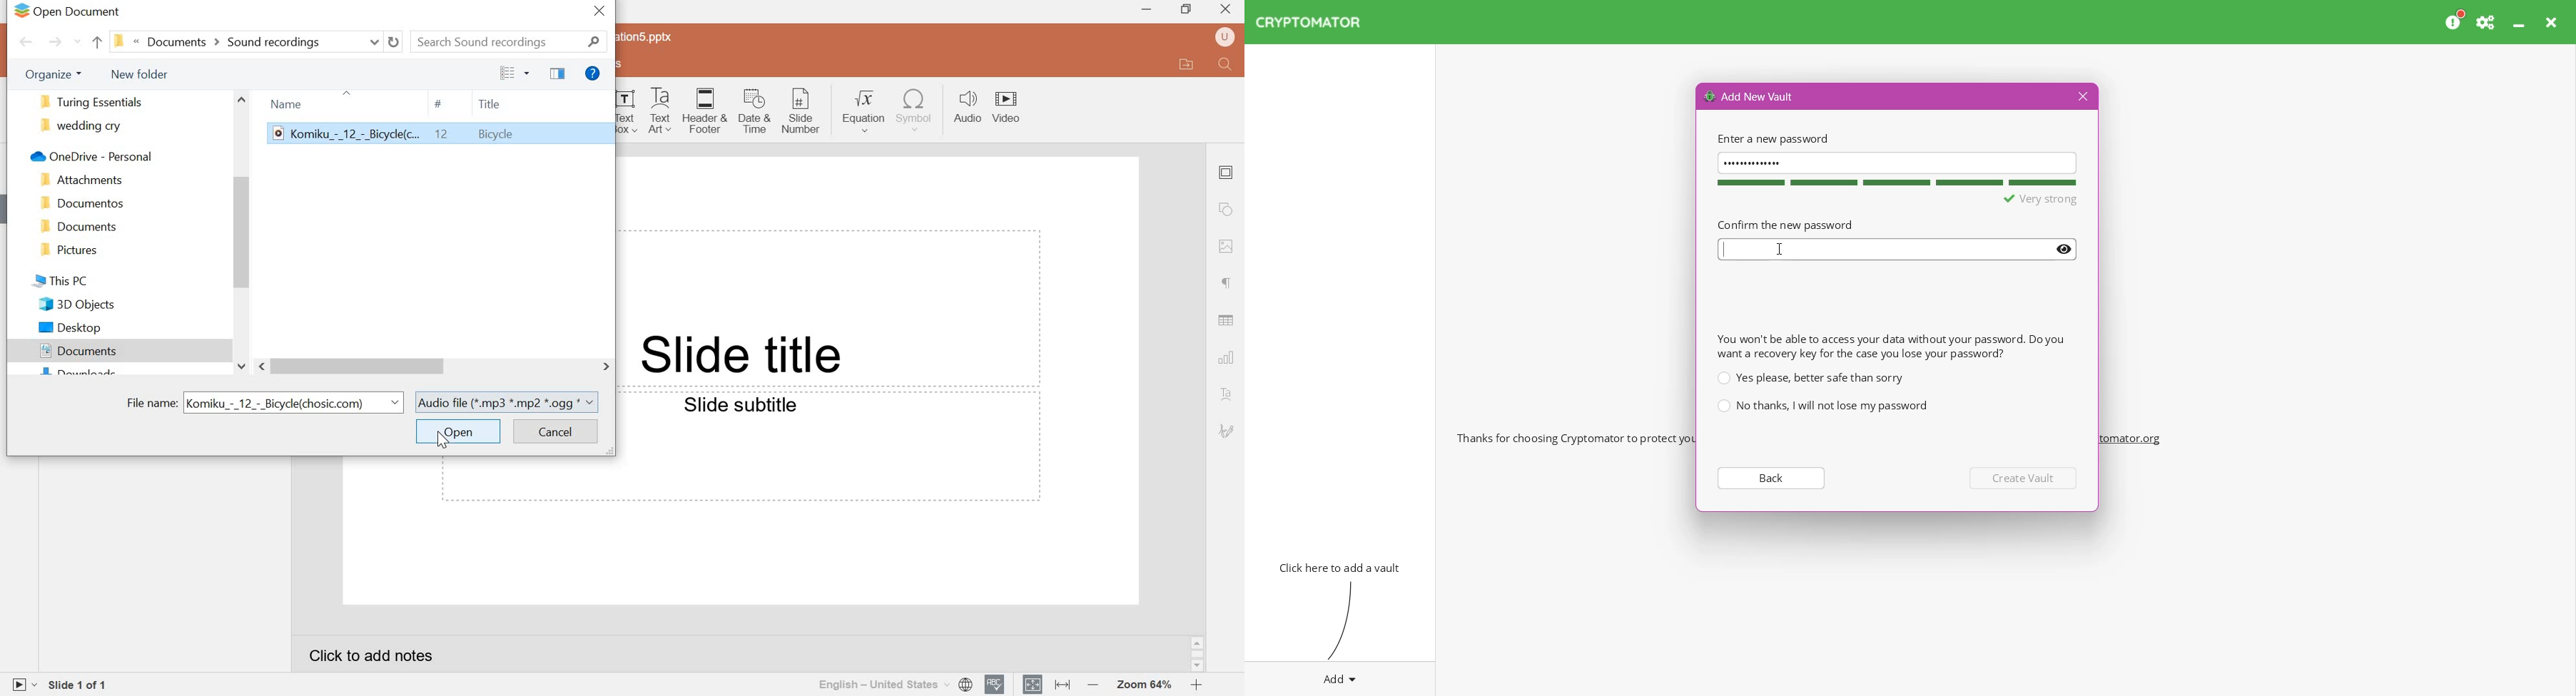 Image resolution: width=2576 pixels, height=700 pixels. What do you see at coordinates (593, 73) in the screenshot?
I see `get help` at bounding box center [593, 73].